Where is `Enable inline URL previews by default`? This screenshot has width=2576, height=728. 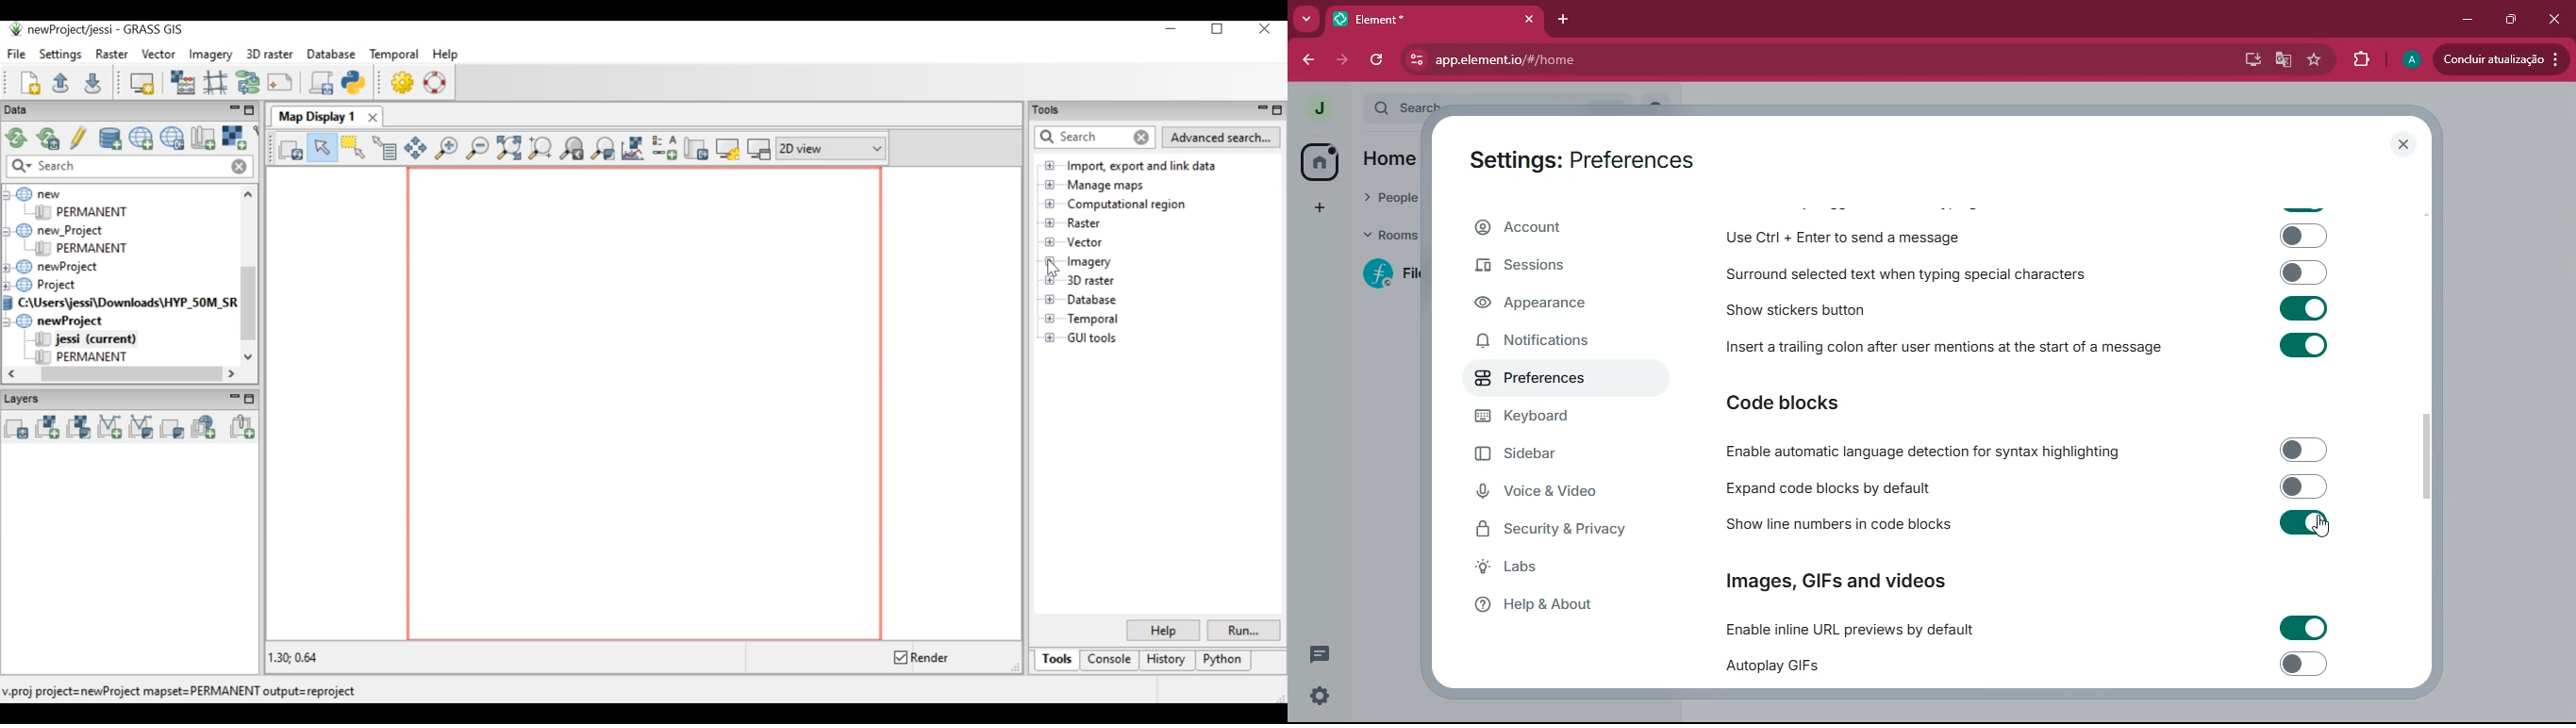 Enable inline URL previews by default is located at coordinates (2024, 629).